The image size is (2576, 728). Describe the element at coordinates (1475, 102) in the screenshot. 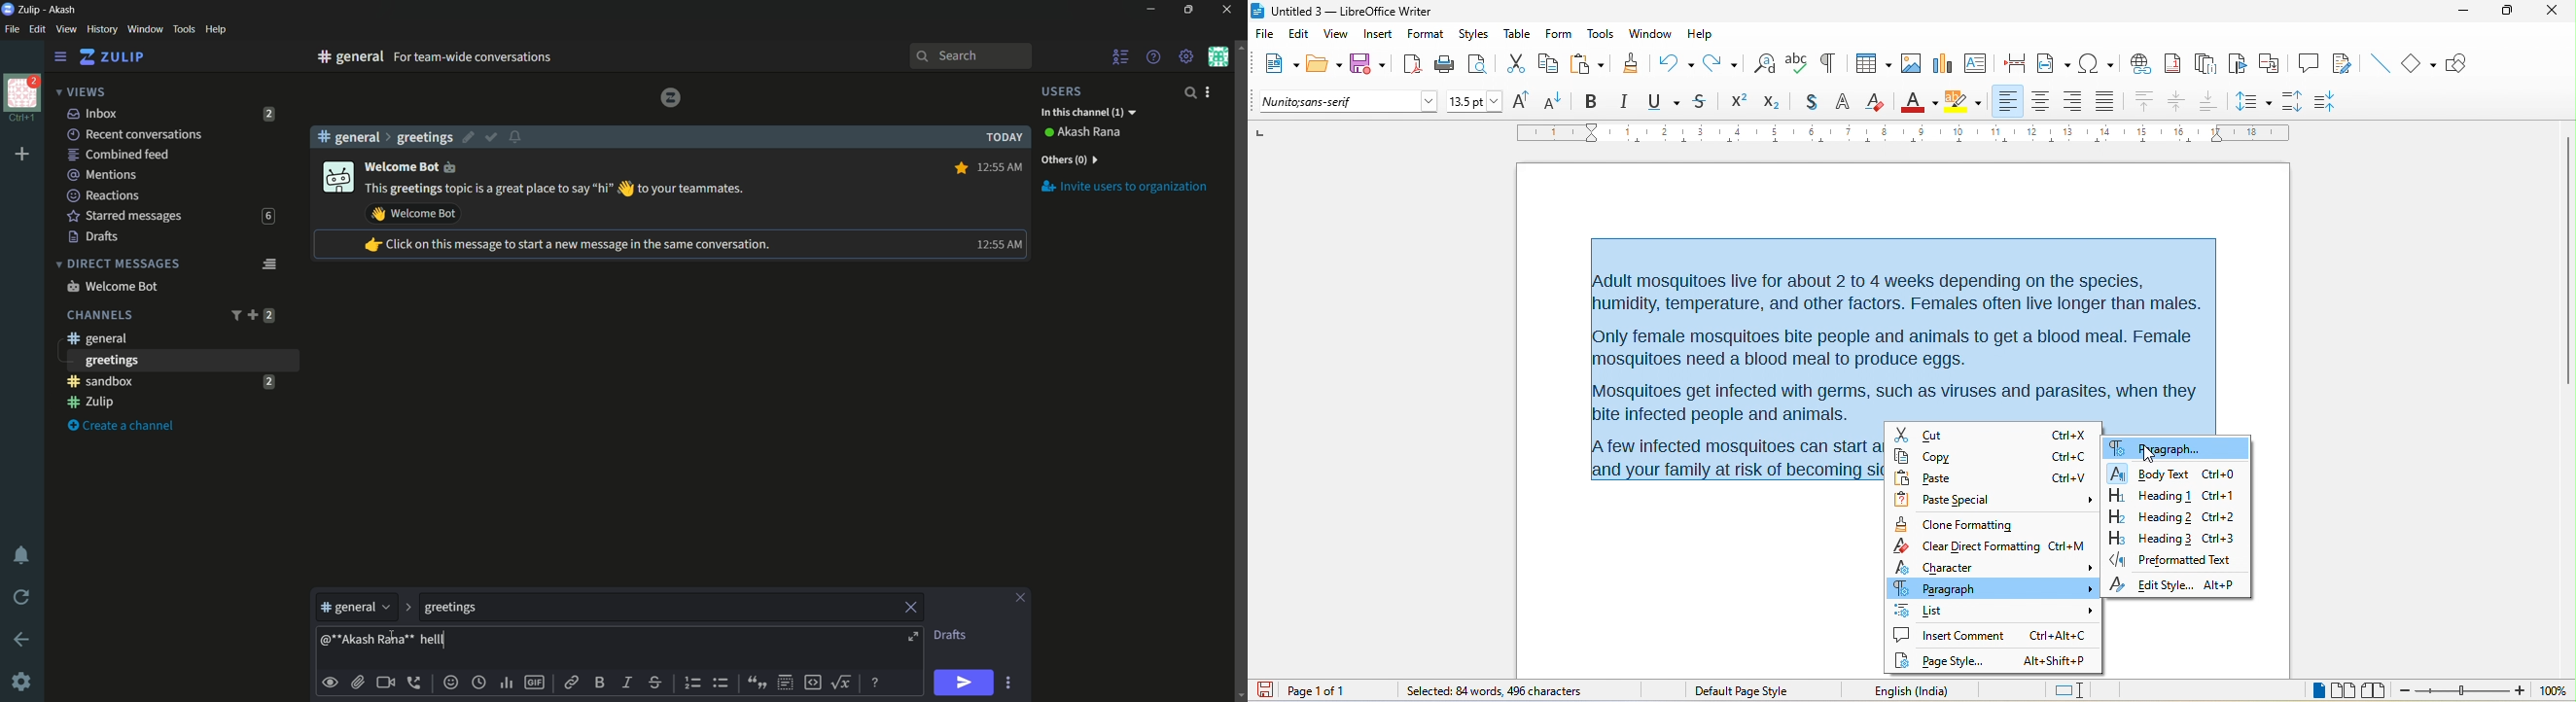

I see `font size` at that location.